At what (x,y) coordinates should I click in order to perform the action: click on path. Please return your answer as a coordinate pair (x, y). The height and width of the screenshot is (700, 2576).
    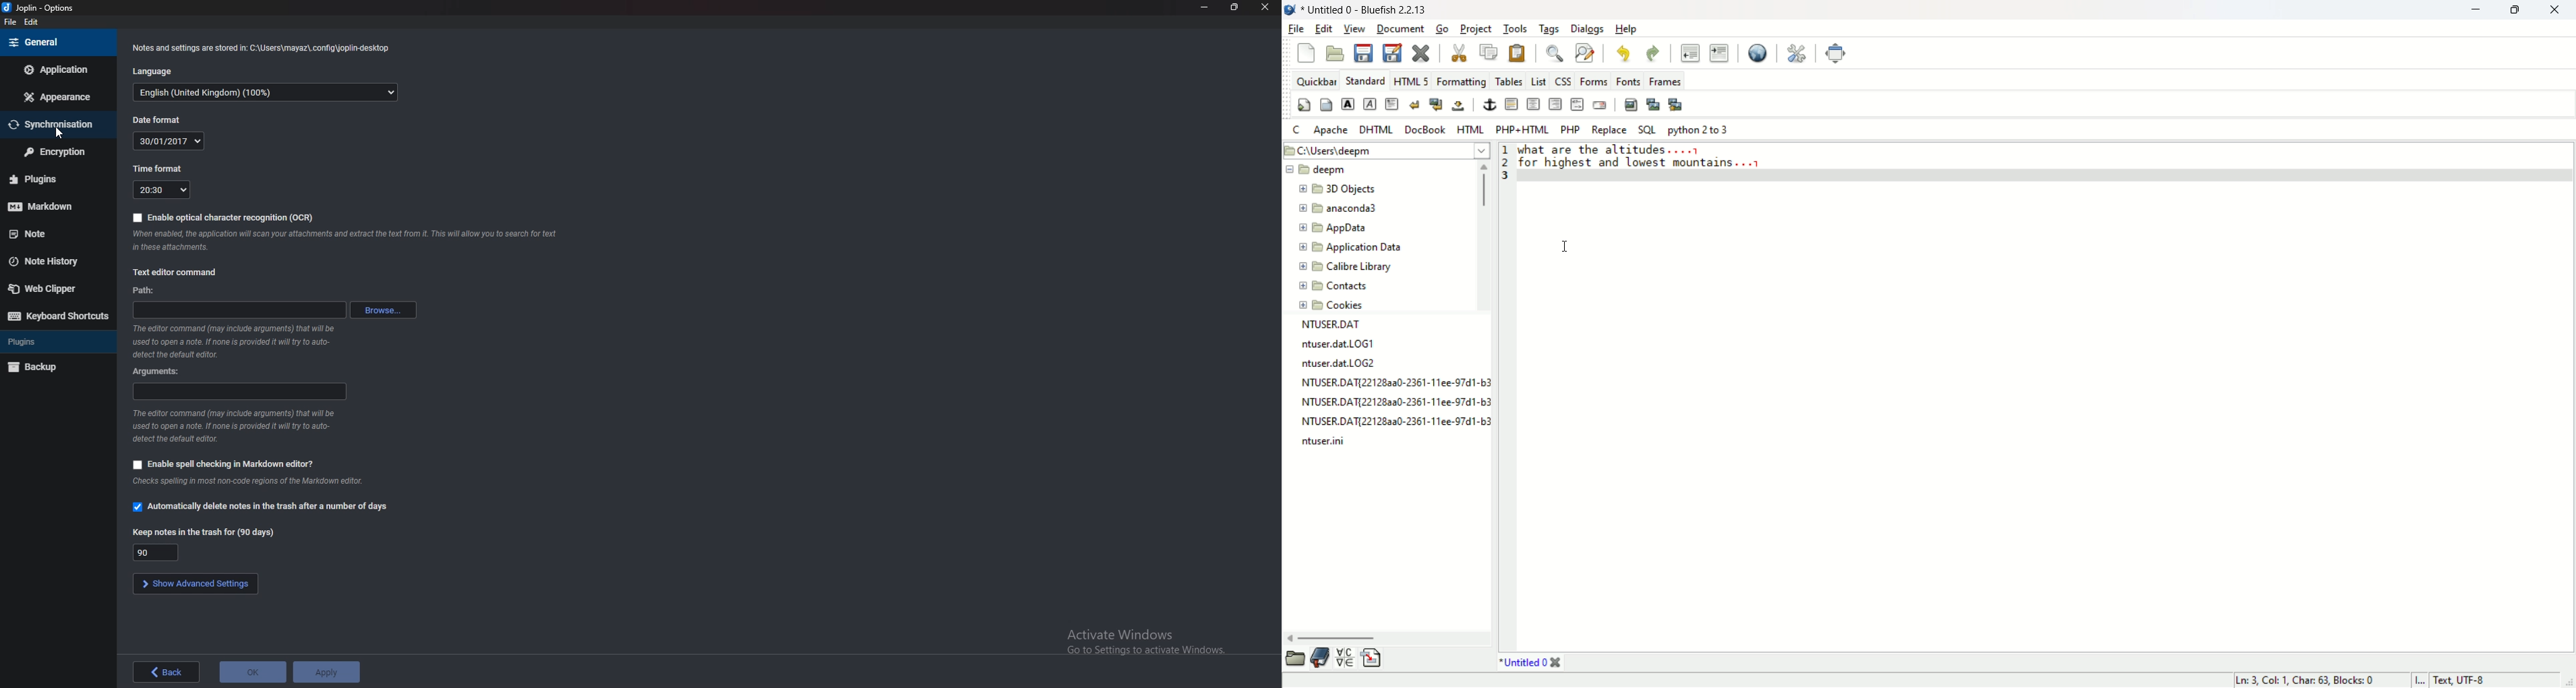
    Looking at the image, I should click on (146, 290).